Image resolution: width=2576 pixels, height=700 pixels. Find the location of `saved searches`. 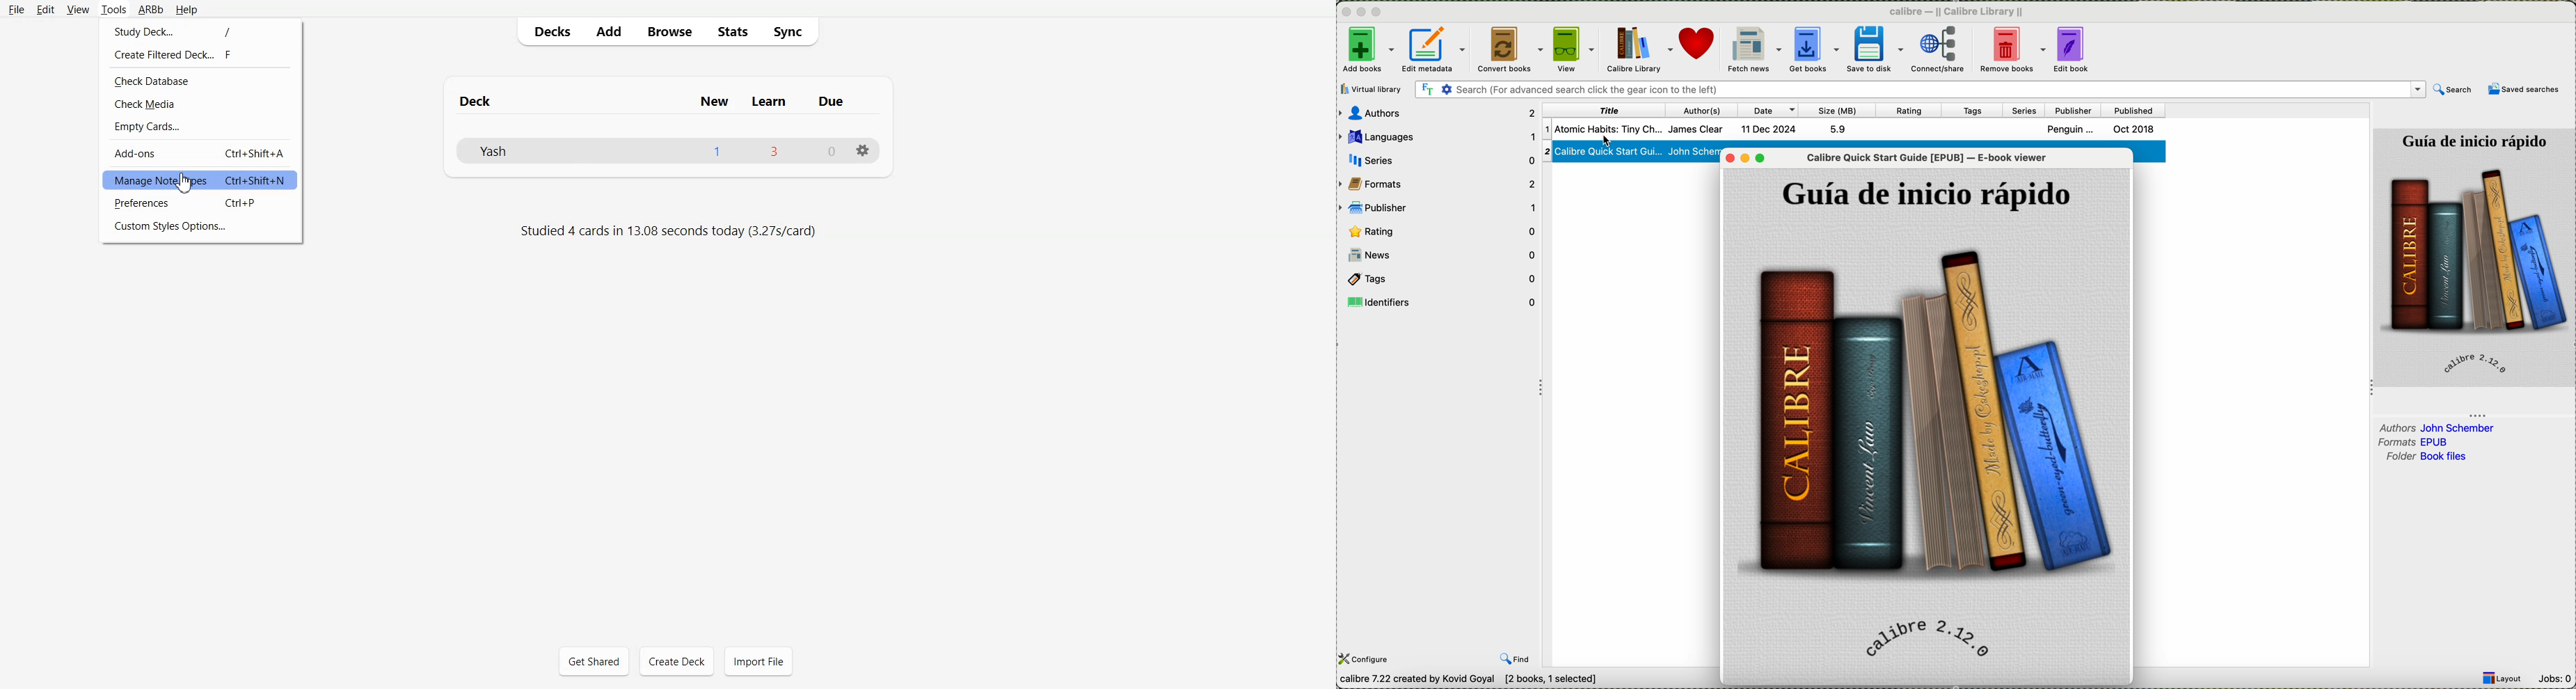

saved searches is located at coordinates (2524, 90).